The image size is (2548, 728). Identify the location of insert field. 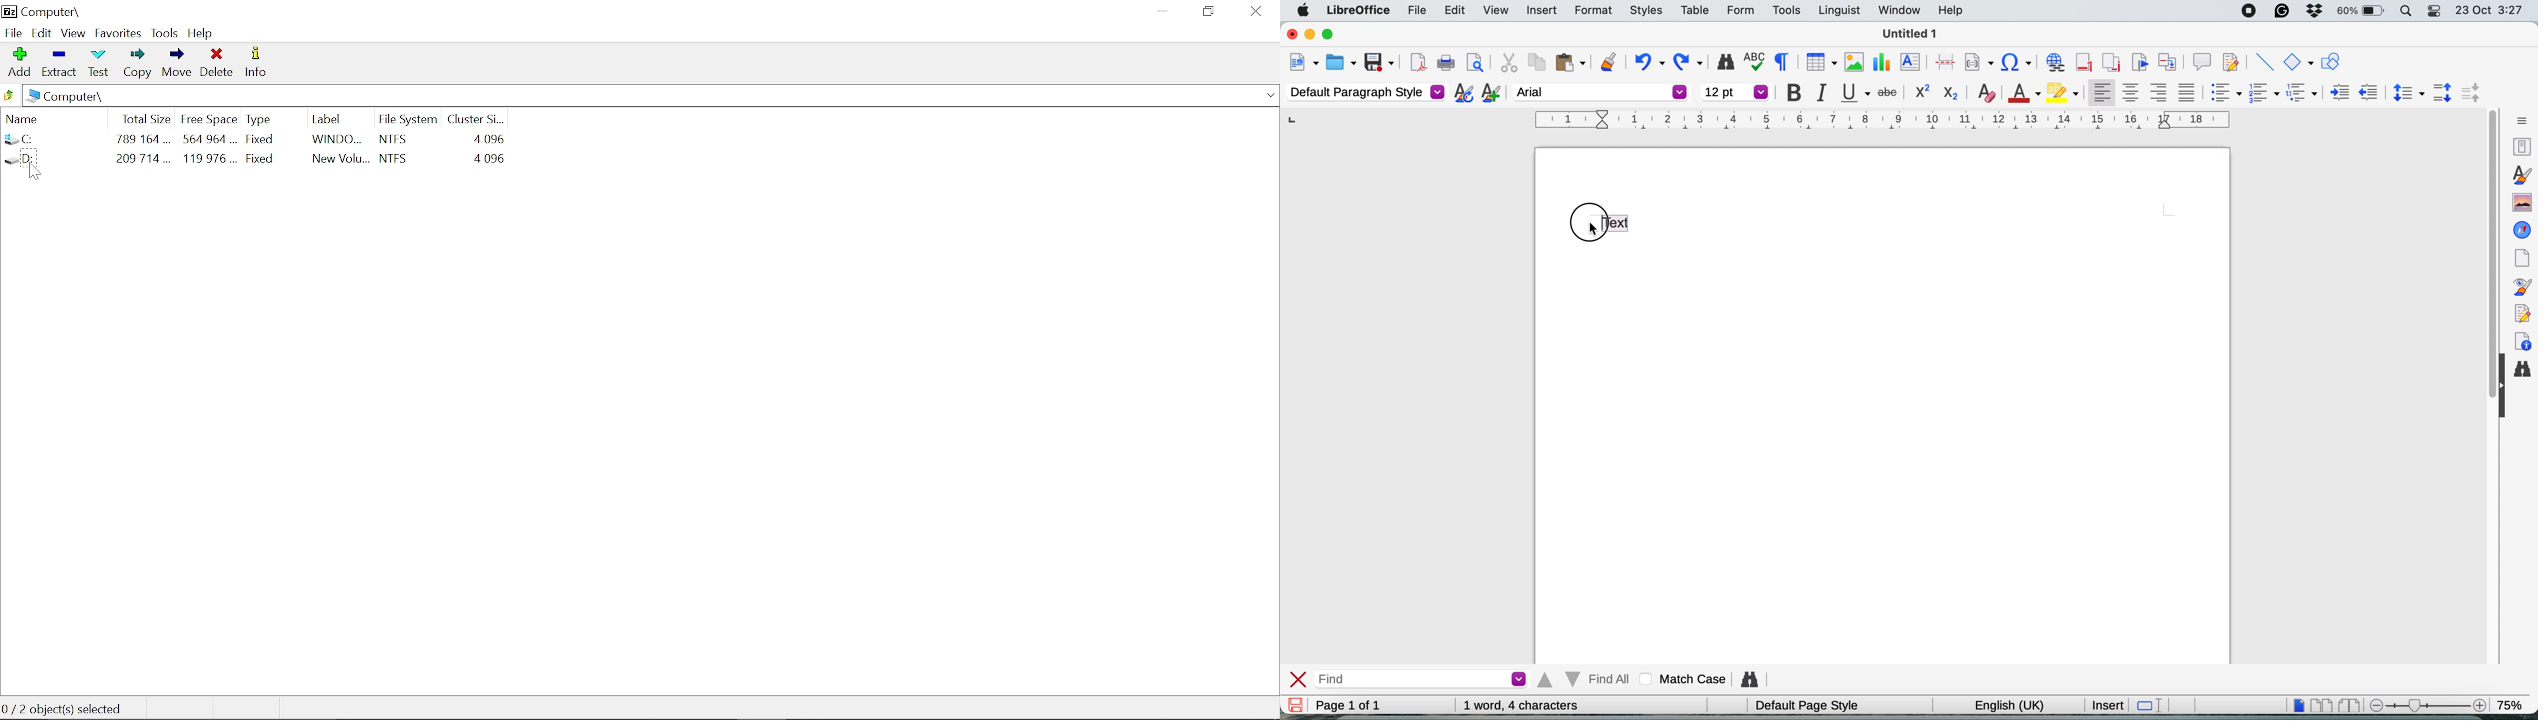
(1981, 61).